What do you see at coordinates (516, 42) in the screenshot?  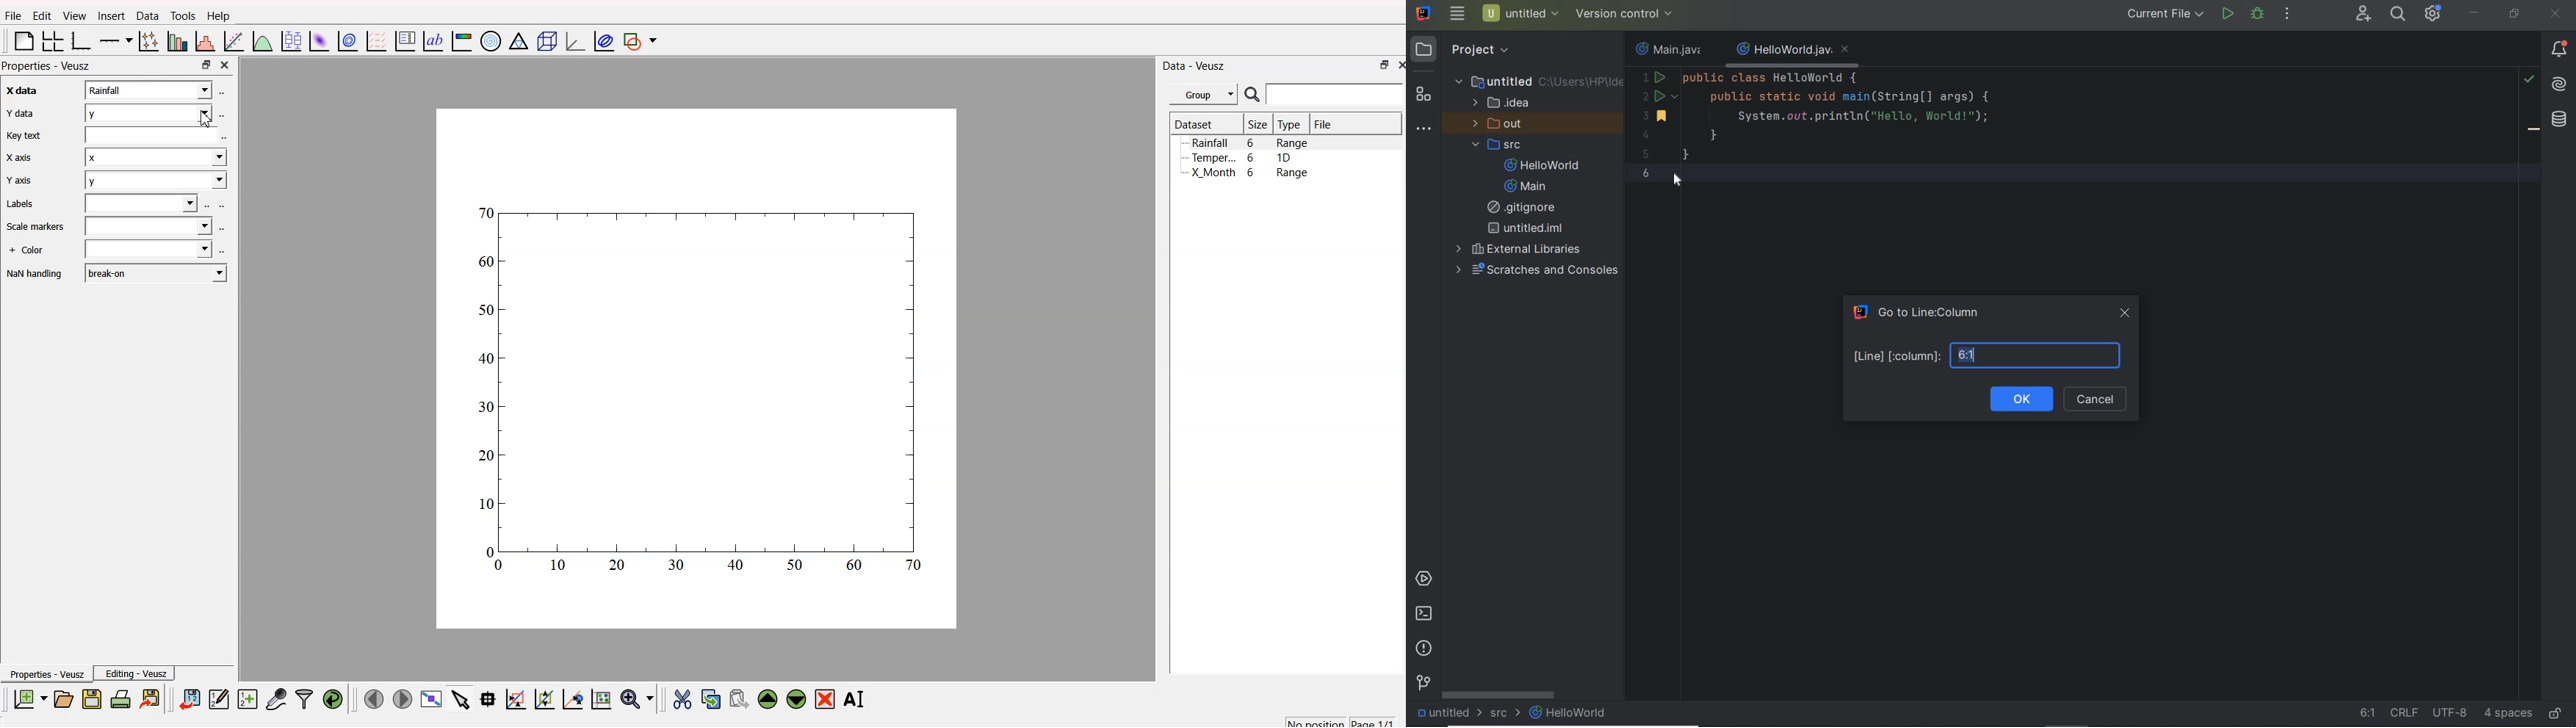 I see `Ternary graph` at bounding box center [516, 42].